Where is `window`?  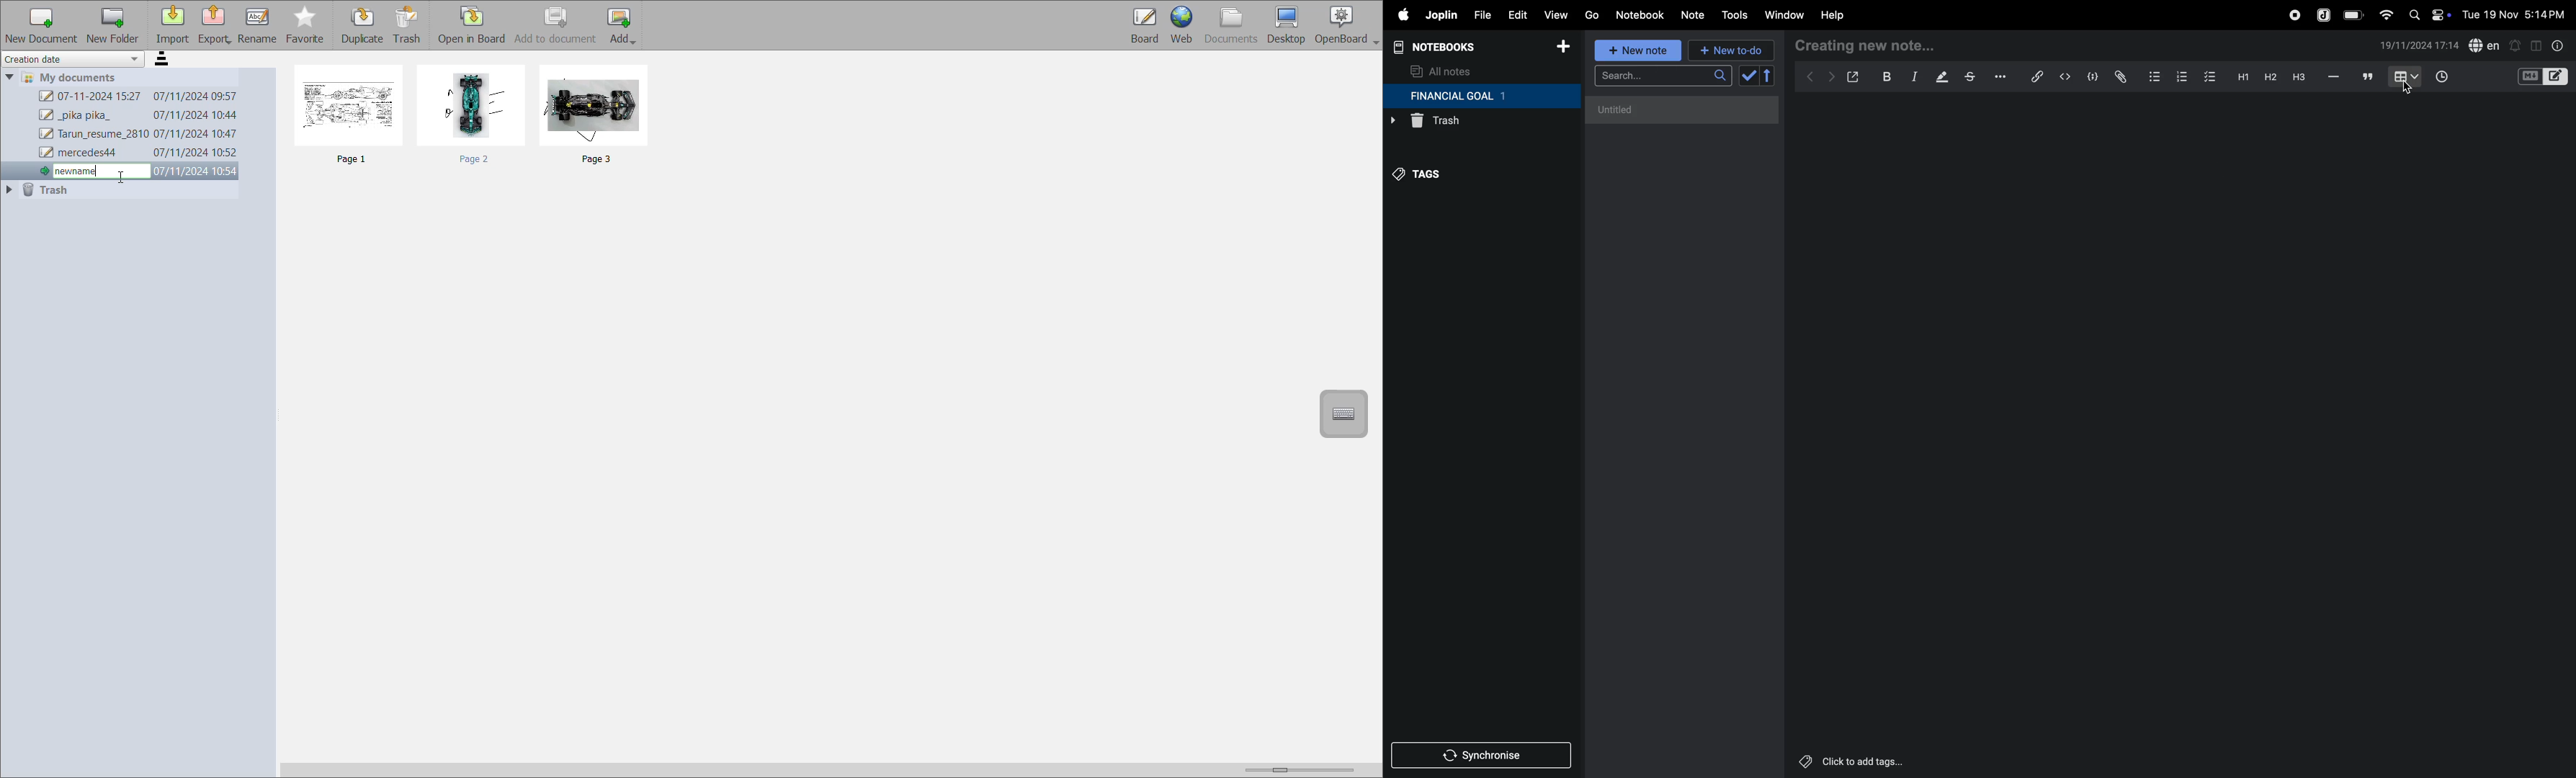
window is located at coordinates (1783, 15).